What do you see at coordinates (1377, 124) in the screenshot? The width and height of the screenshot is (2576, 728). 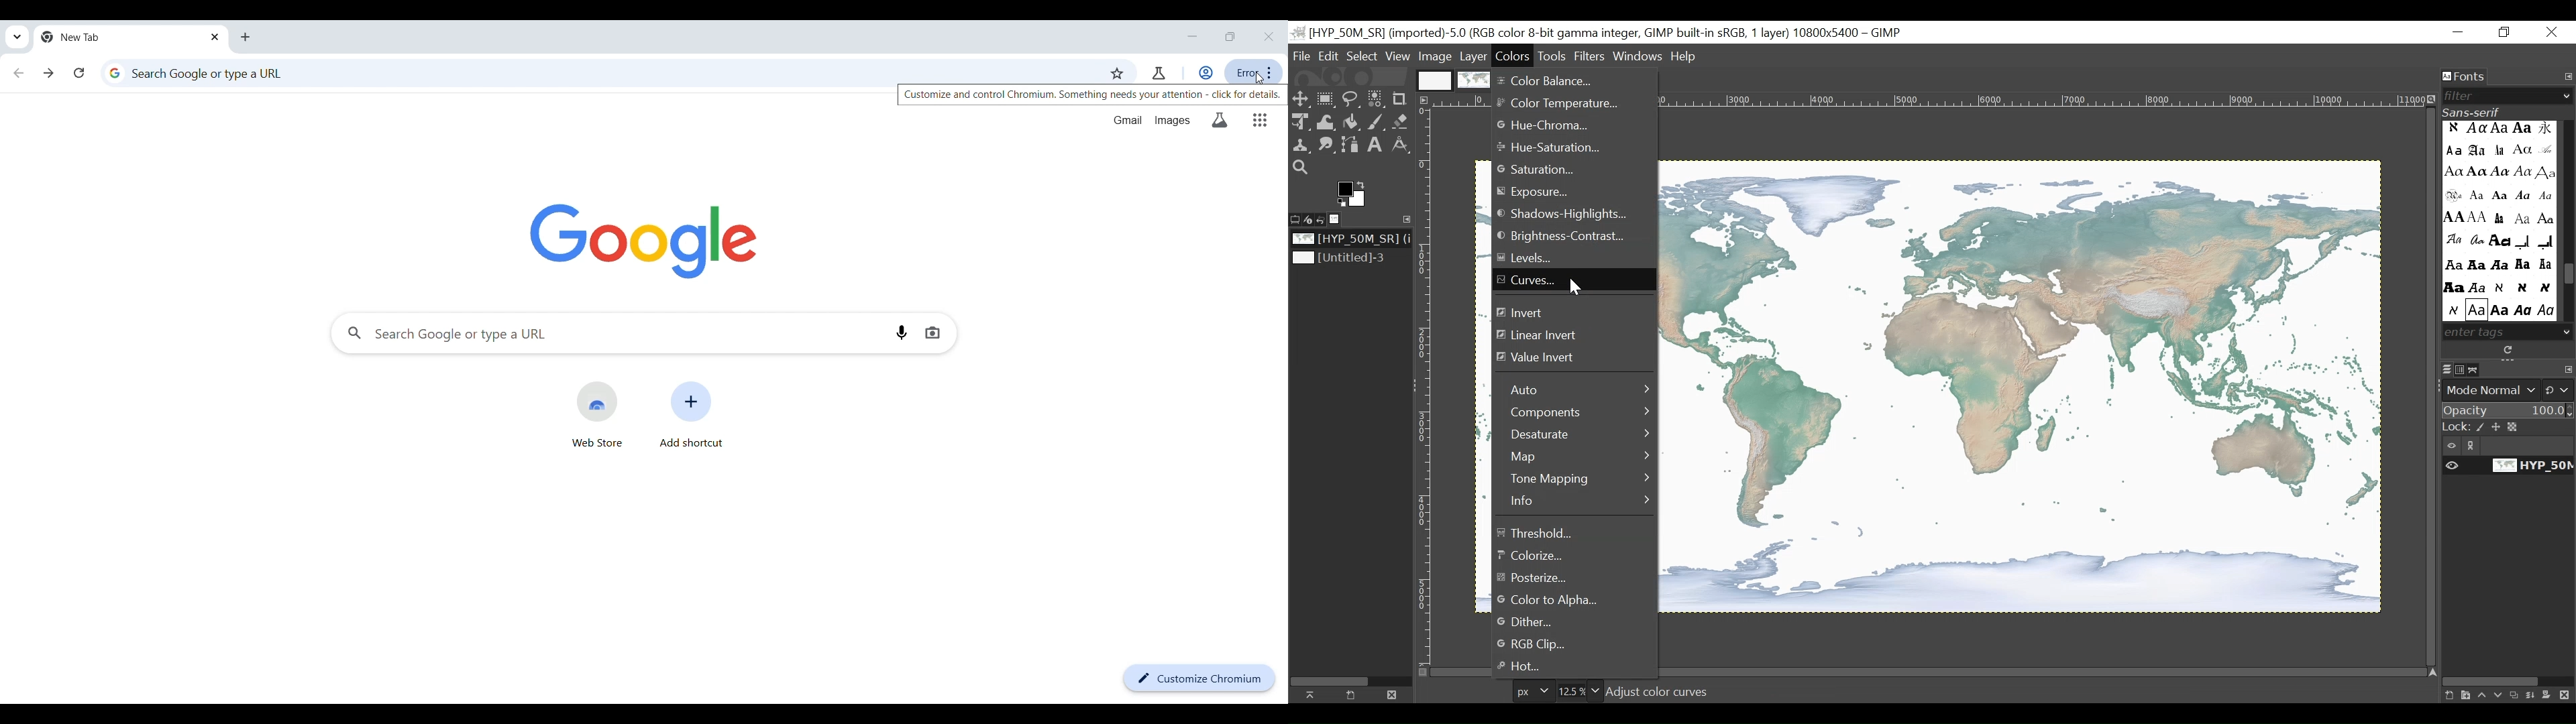 I see `Paintbrush Tool` at bounding box center [1377, 124].